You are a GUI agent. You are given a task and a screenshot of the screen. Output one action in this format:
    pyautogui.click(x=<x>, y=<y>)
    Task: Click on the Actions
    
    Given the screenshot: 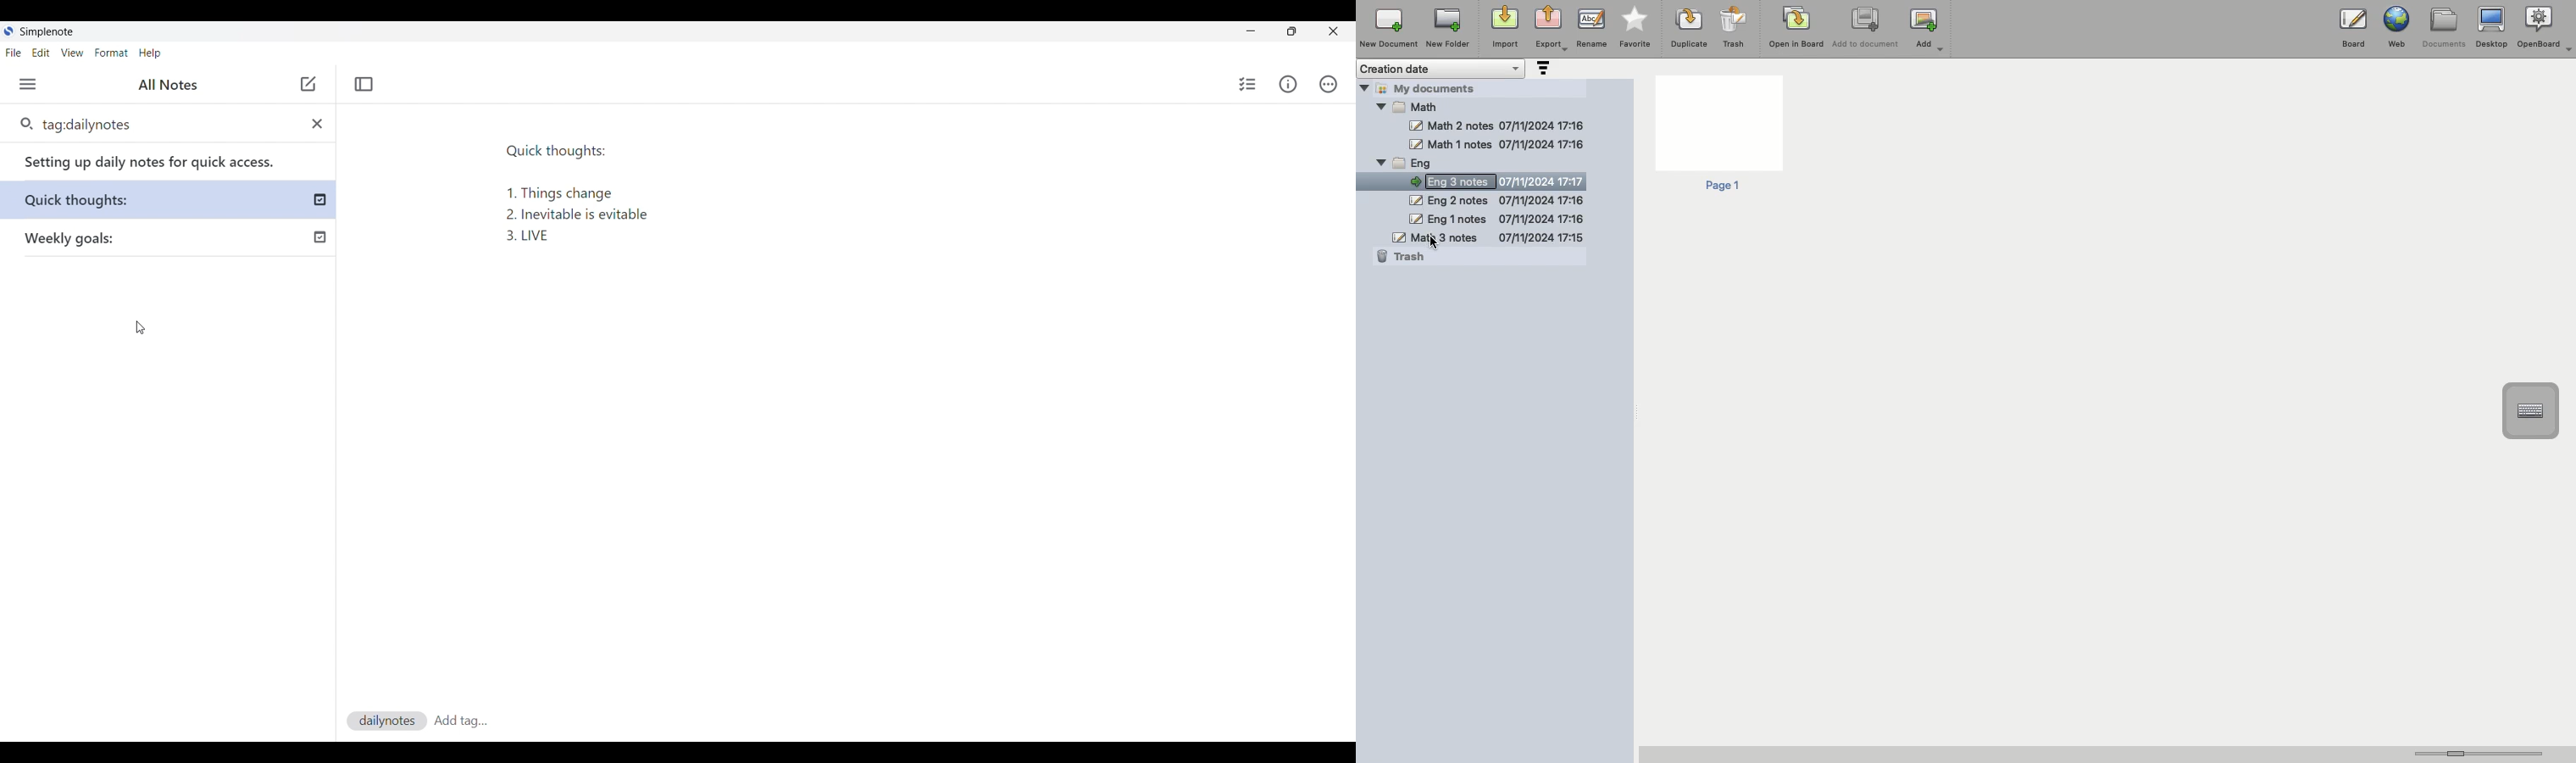 What is the action you would take?
    pyautogui.click(x=1327, y=83)
    